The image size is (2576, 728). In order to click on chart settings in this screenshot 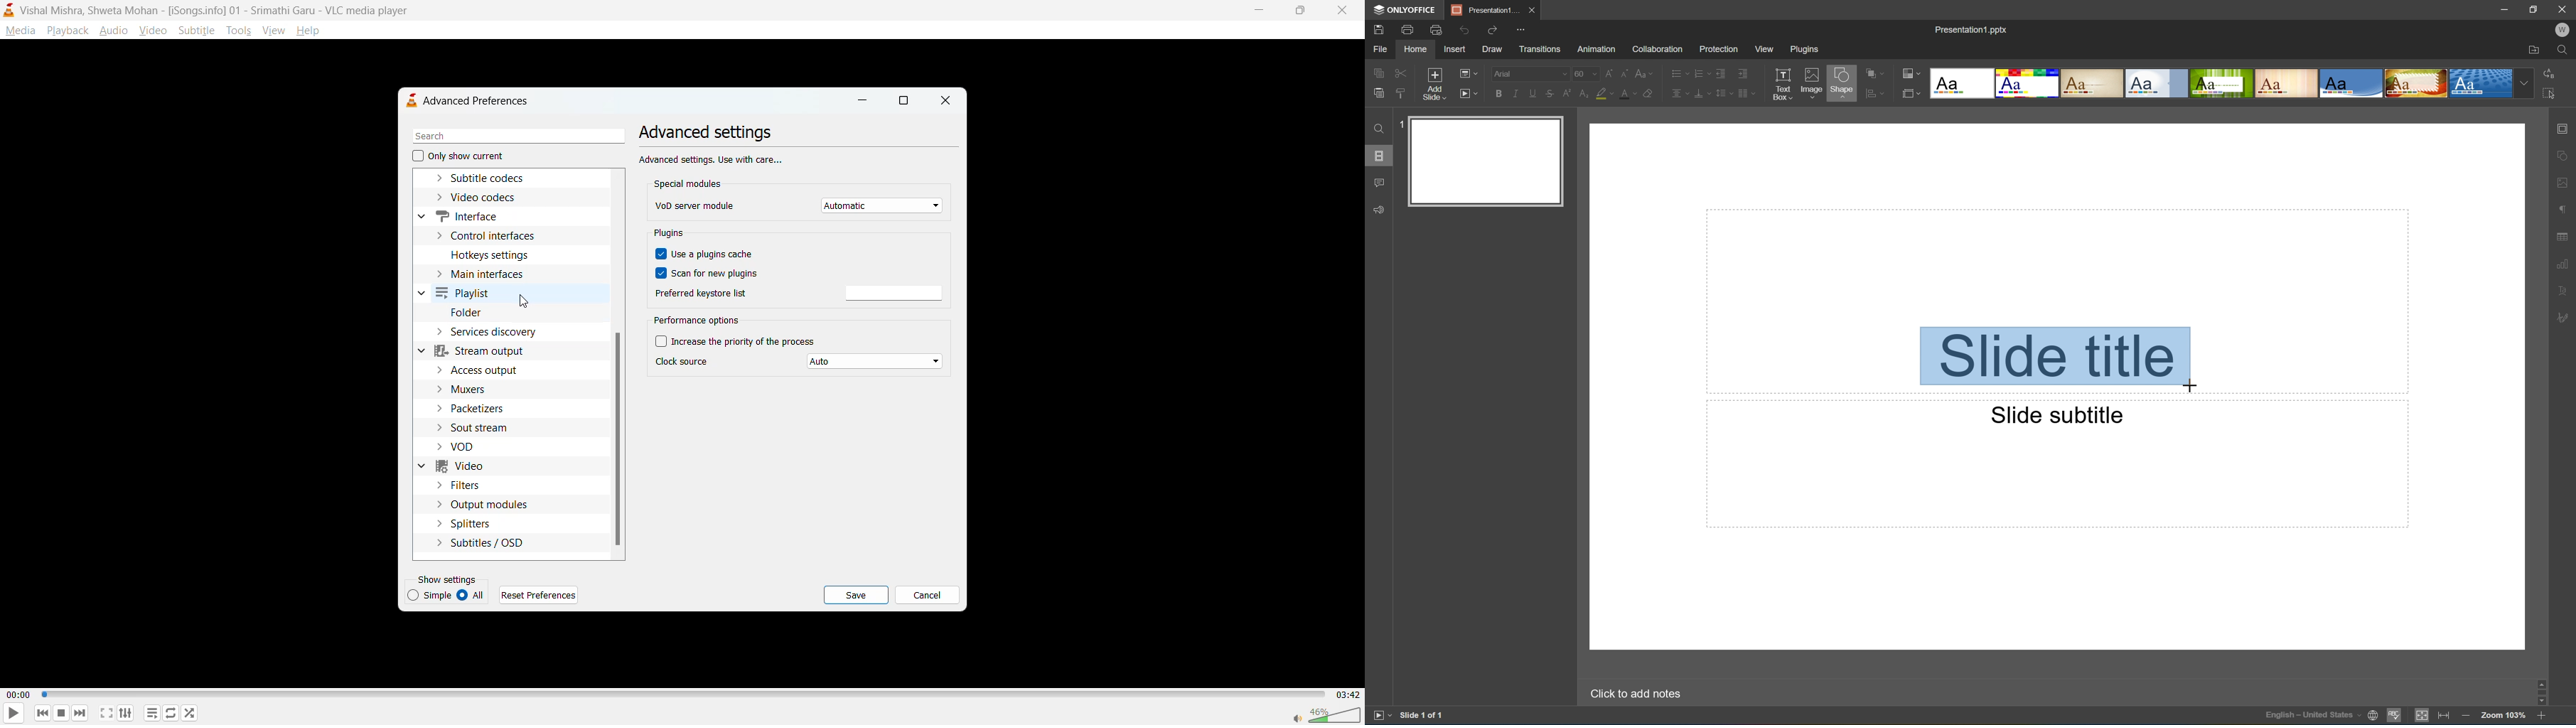, I will do `click(2564, 265)`.